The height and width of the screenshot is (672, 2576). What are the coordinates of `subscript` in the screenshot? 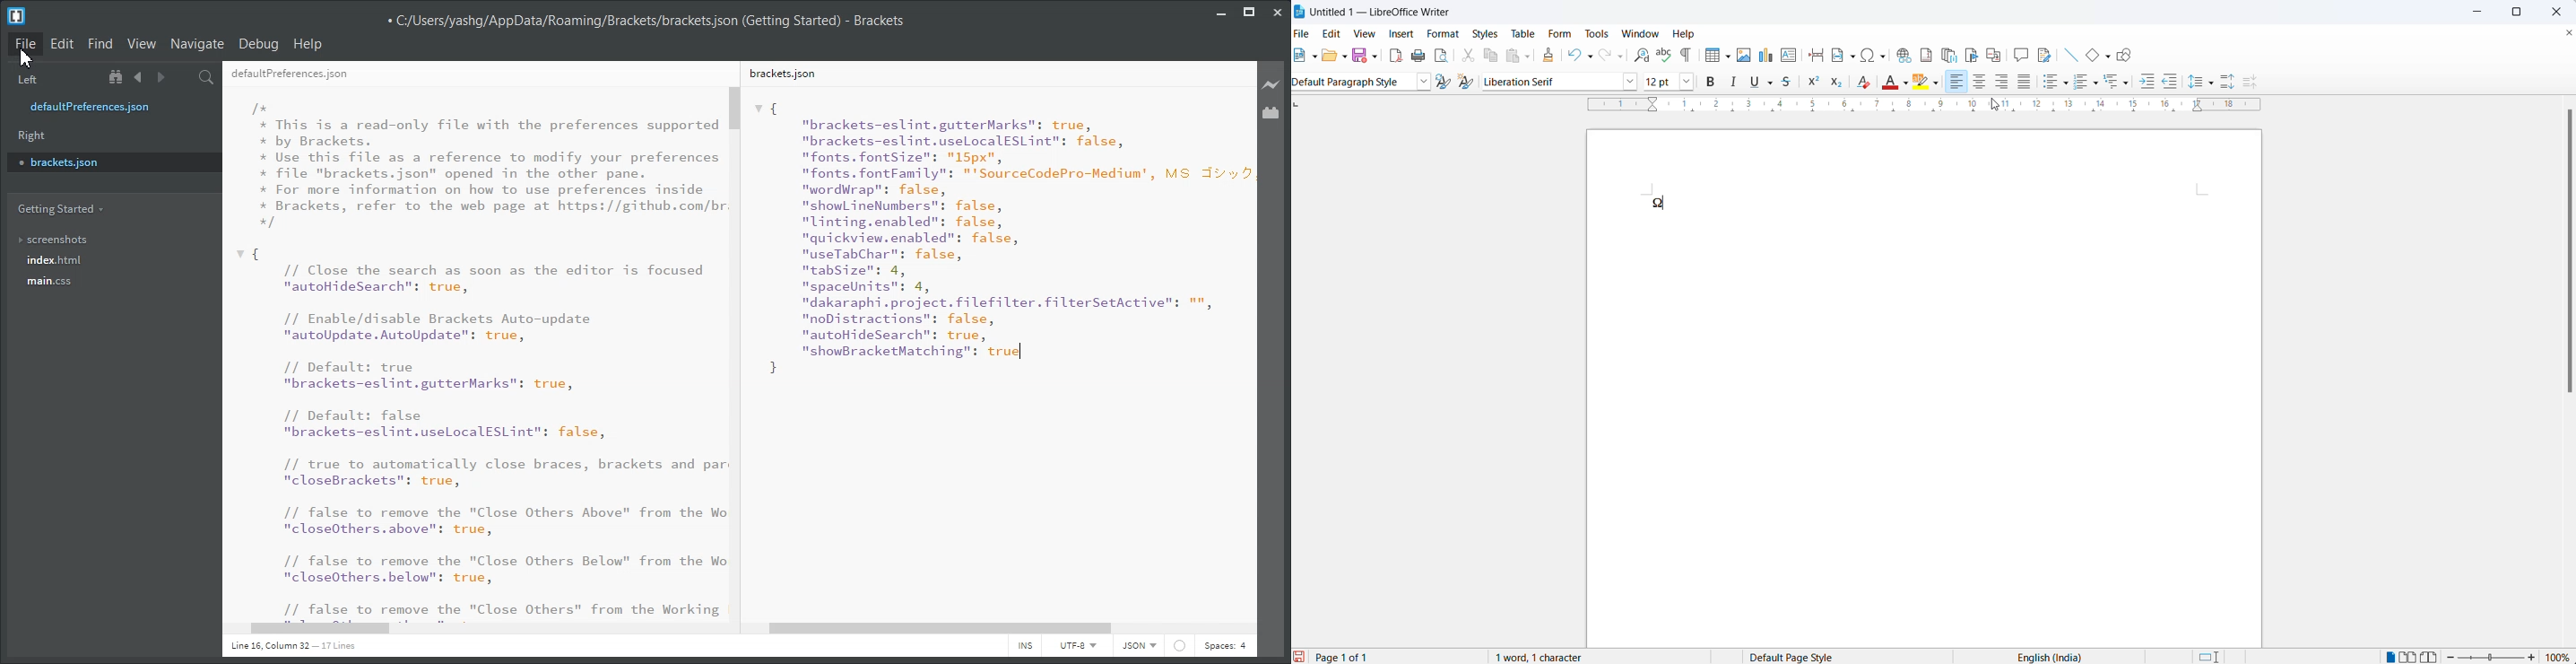 It's located at (1838, 83).